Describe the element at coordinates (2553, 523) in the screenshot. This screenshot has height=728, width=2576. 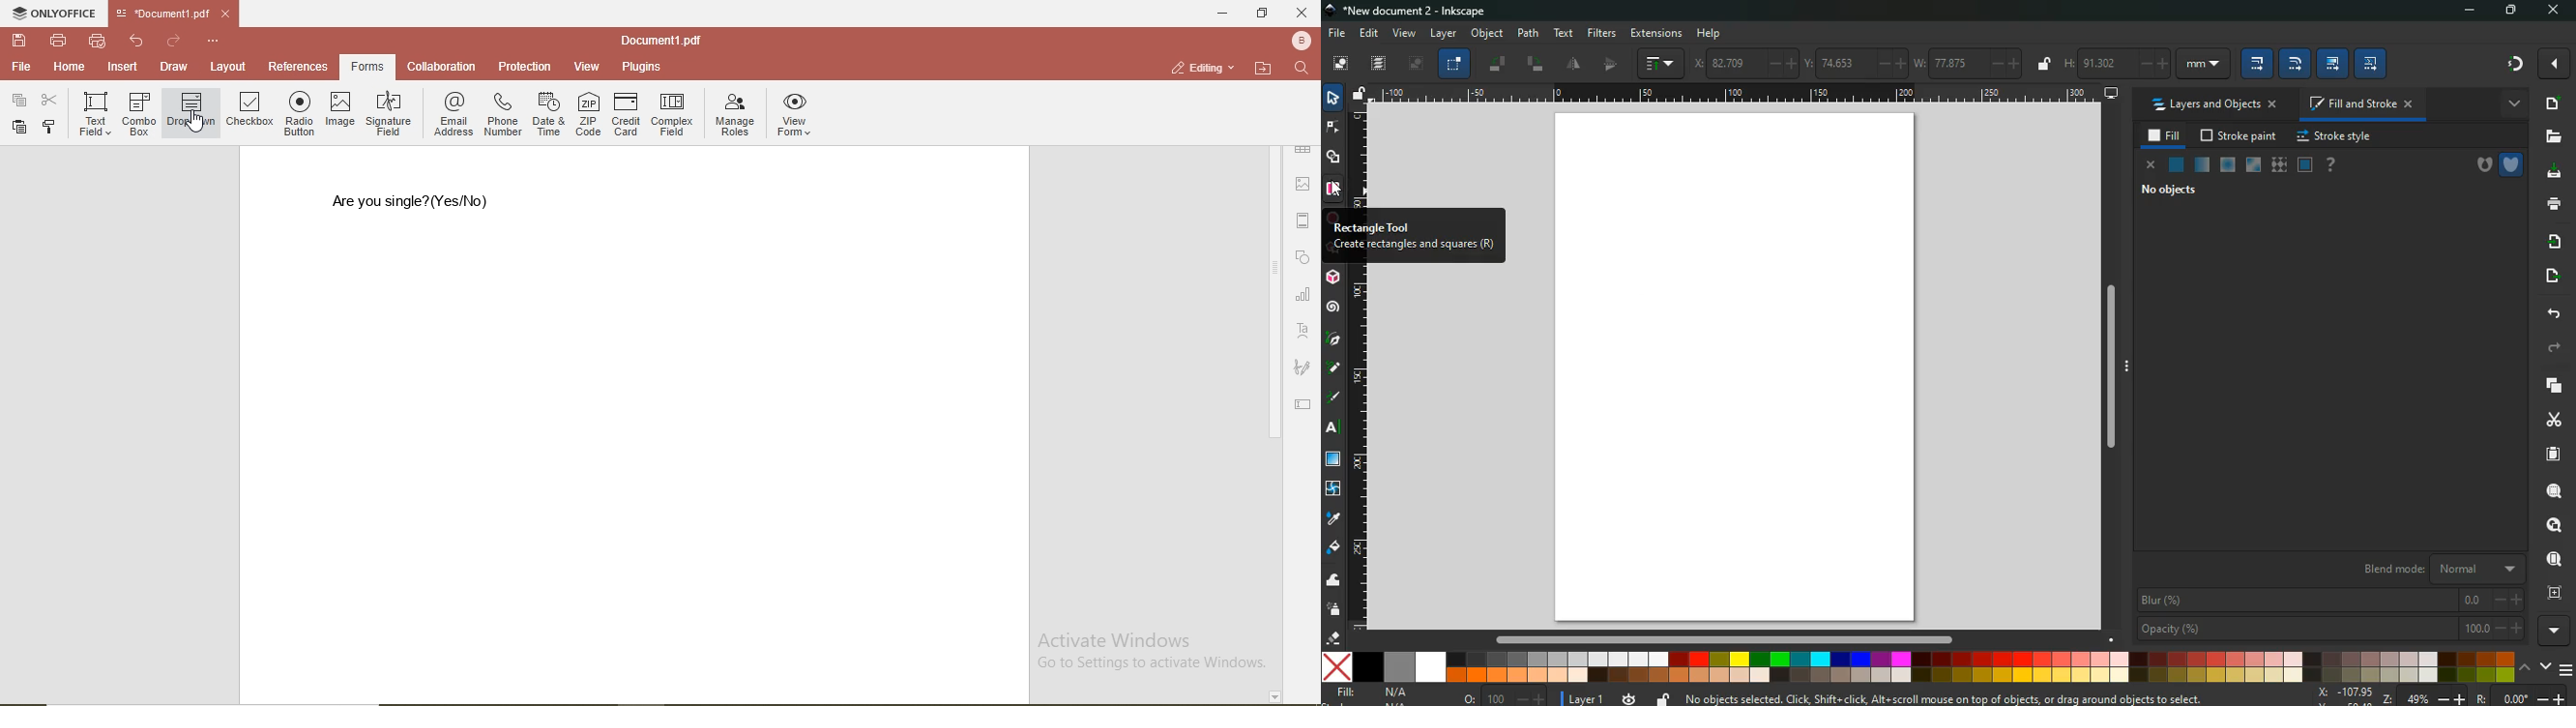
I see `lokk` at that location.